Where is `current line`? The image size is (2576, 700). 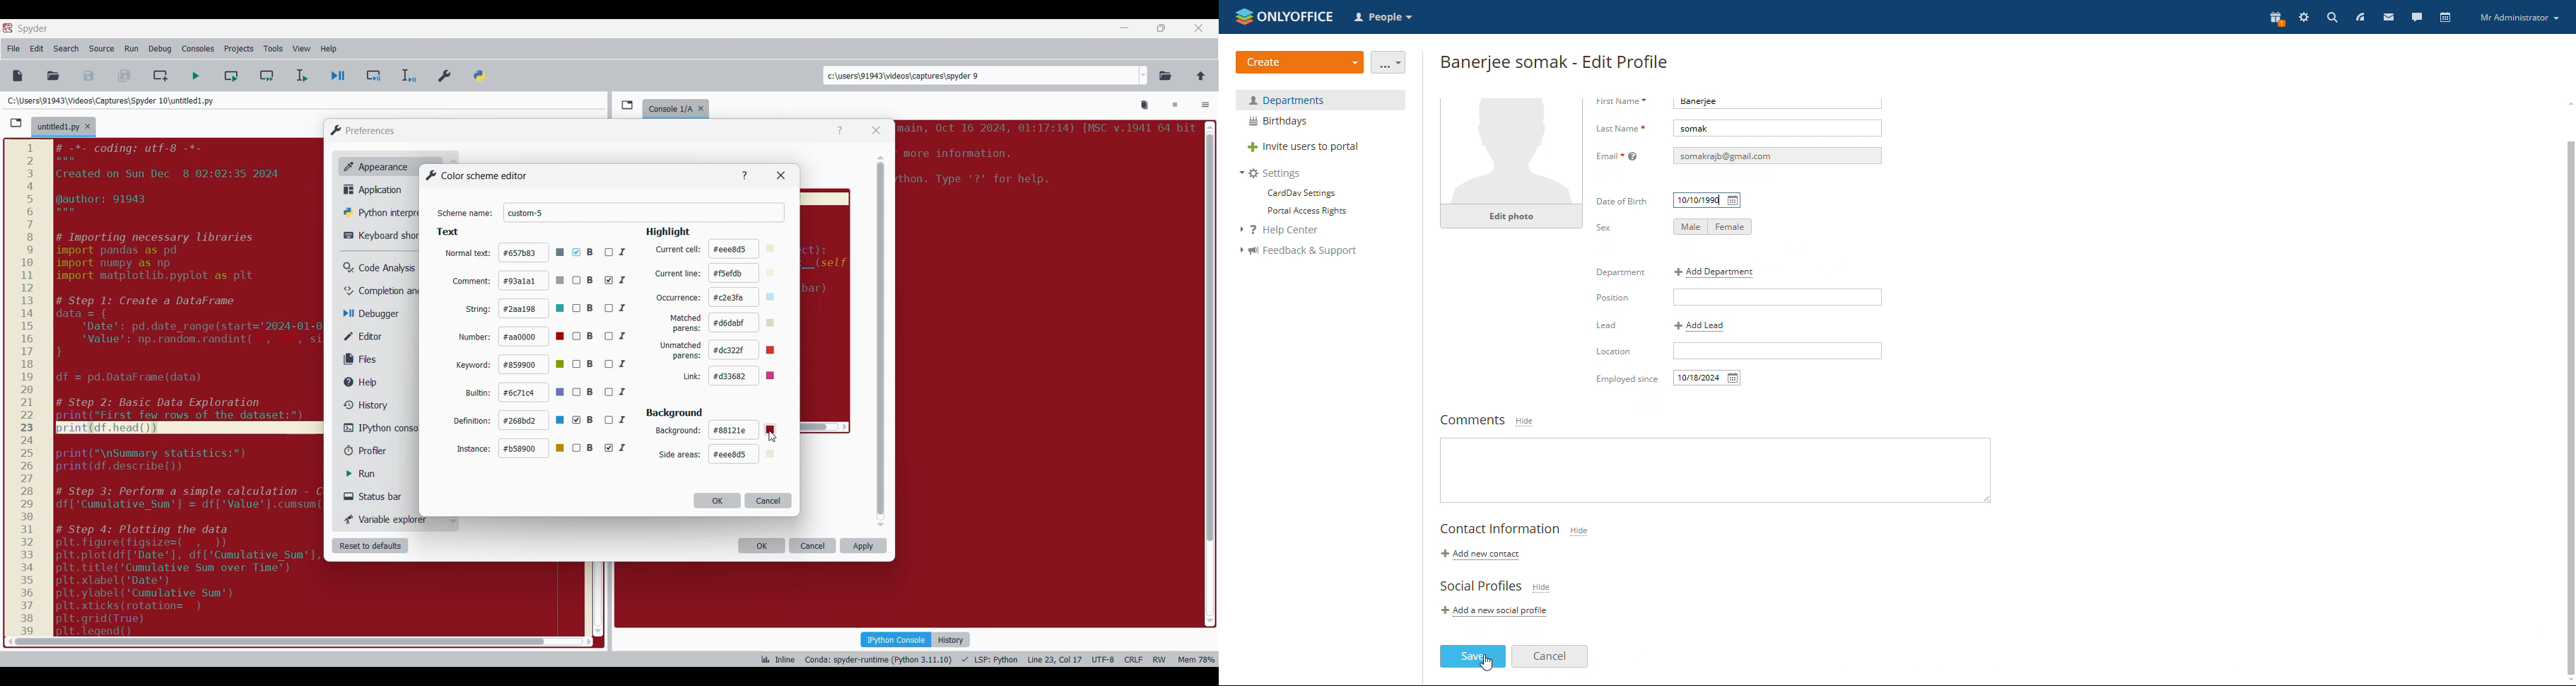
current line is located at coordinates (677, 274).